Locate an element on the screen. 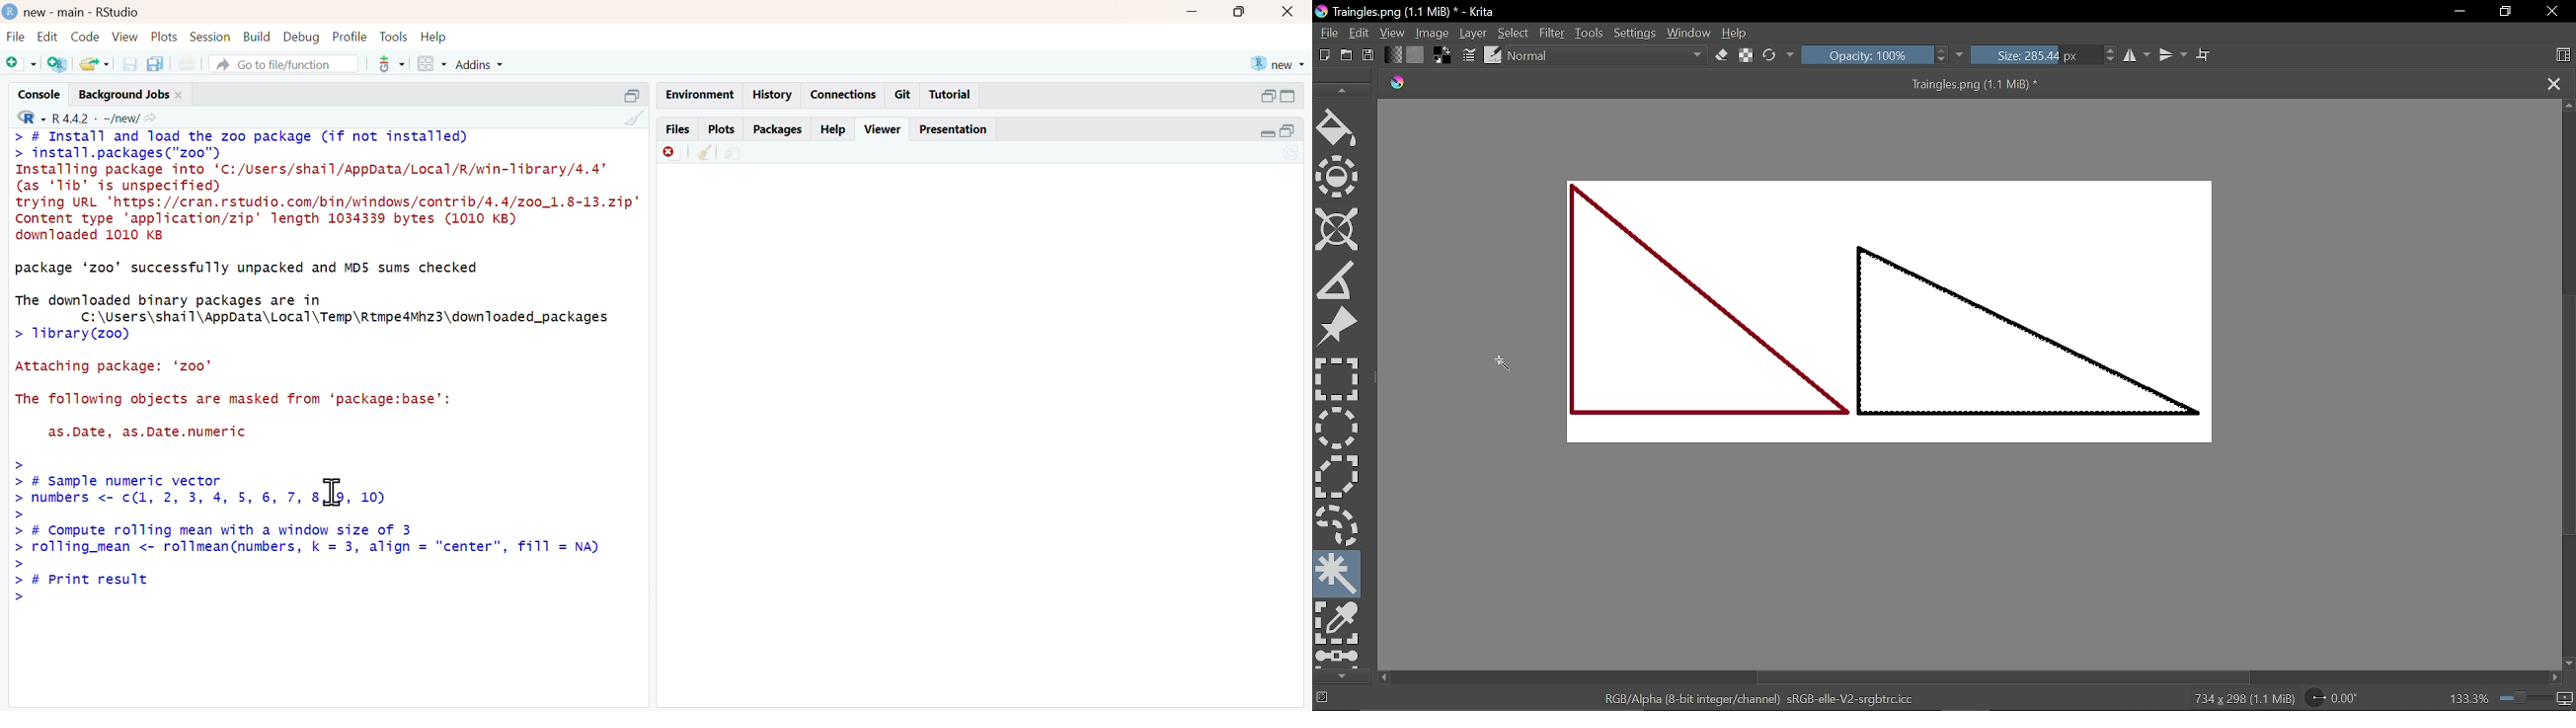 This screenshot has height=728, width=2576. Fill gradient is located at coordinates (1393, 54).